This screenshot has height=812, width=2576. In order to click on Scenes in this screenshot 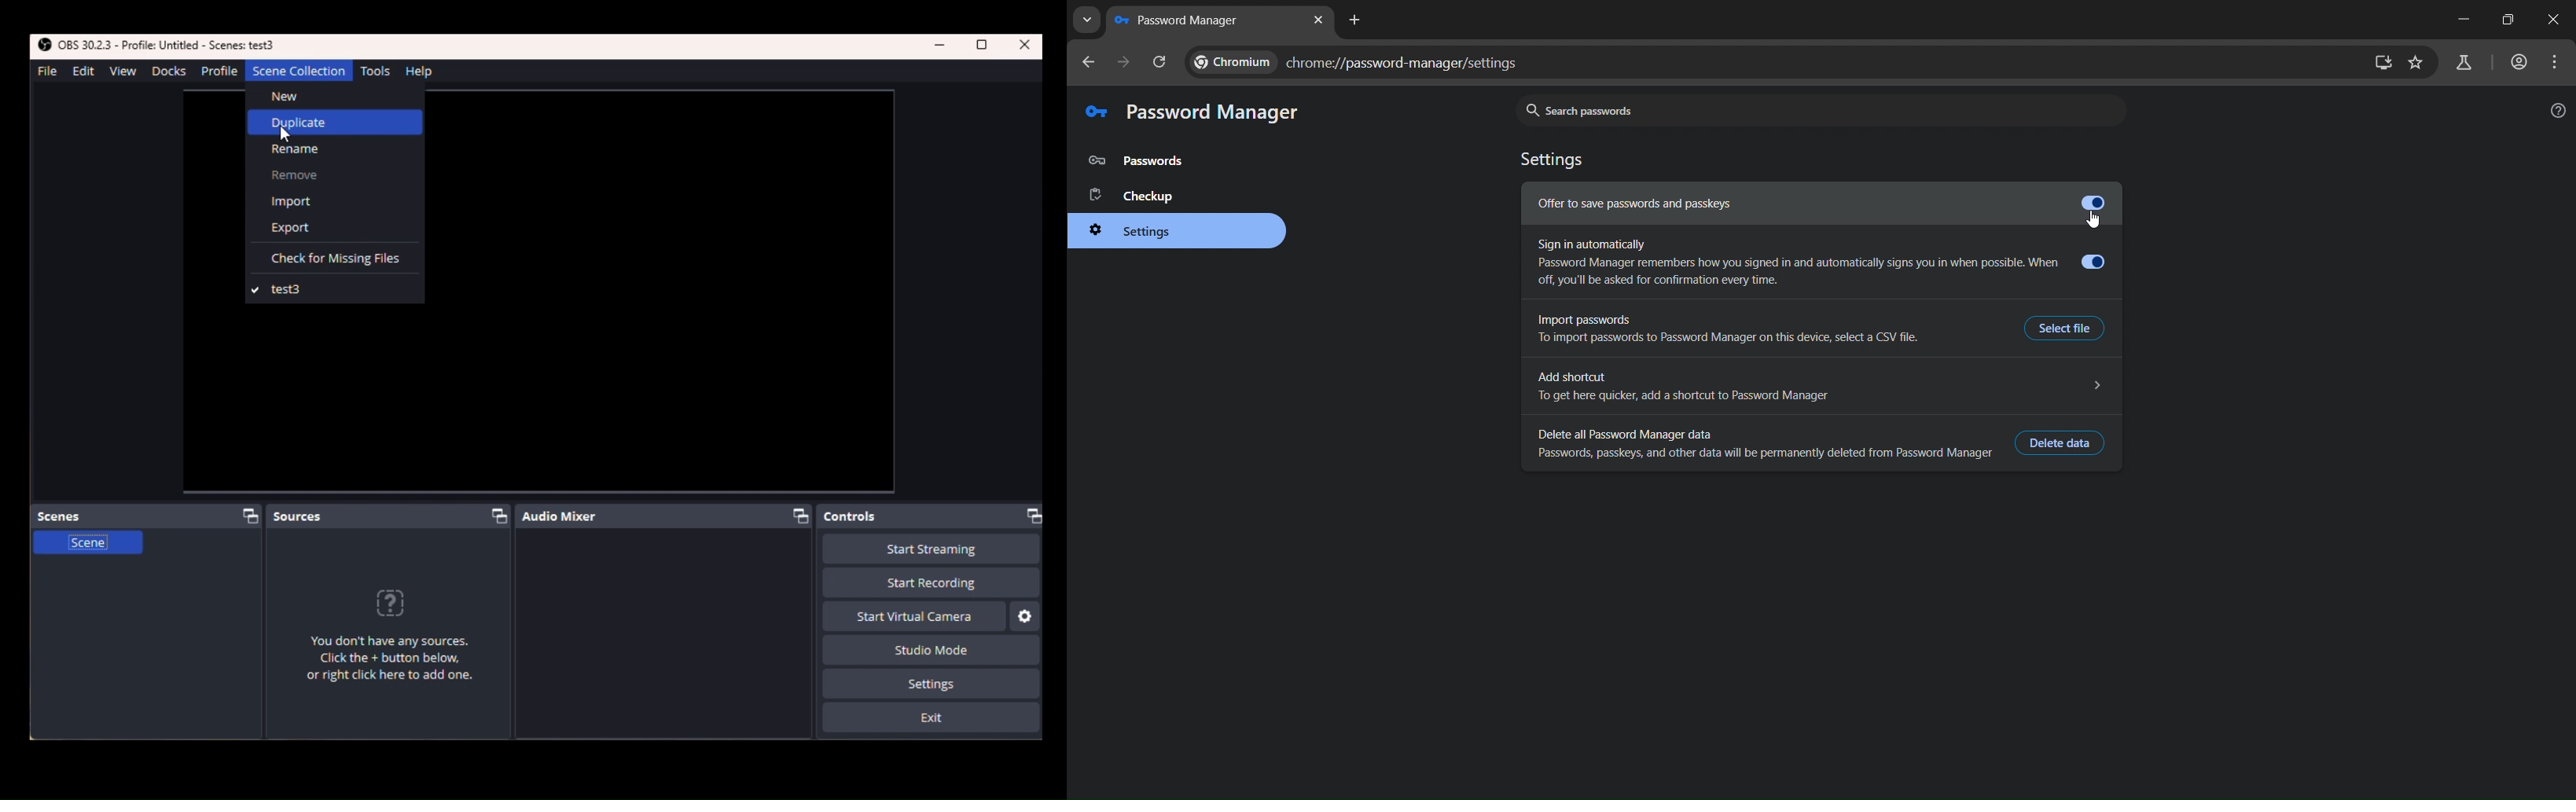, I will do `click(150, 516)`.